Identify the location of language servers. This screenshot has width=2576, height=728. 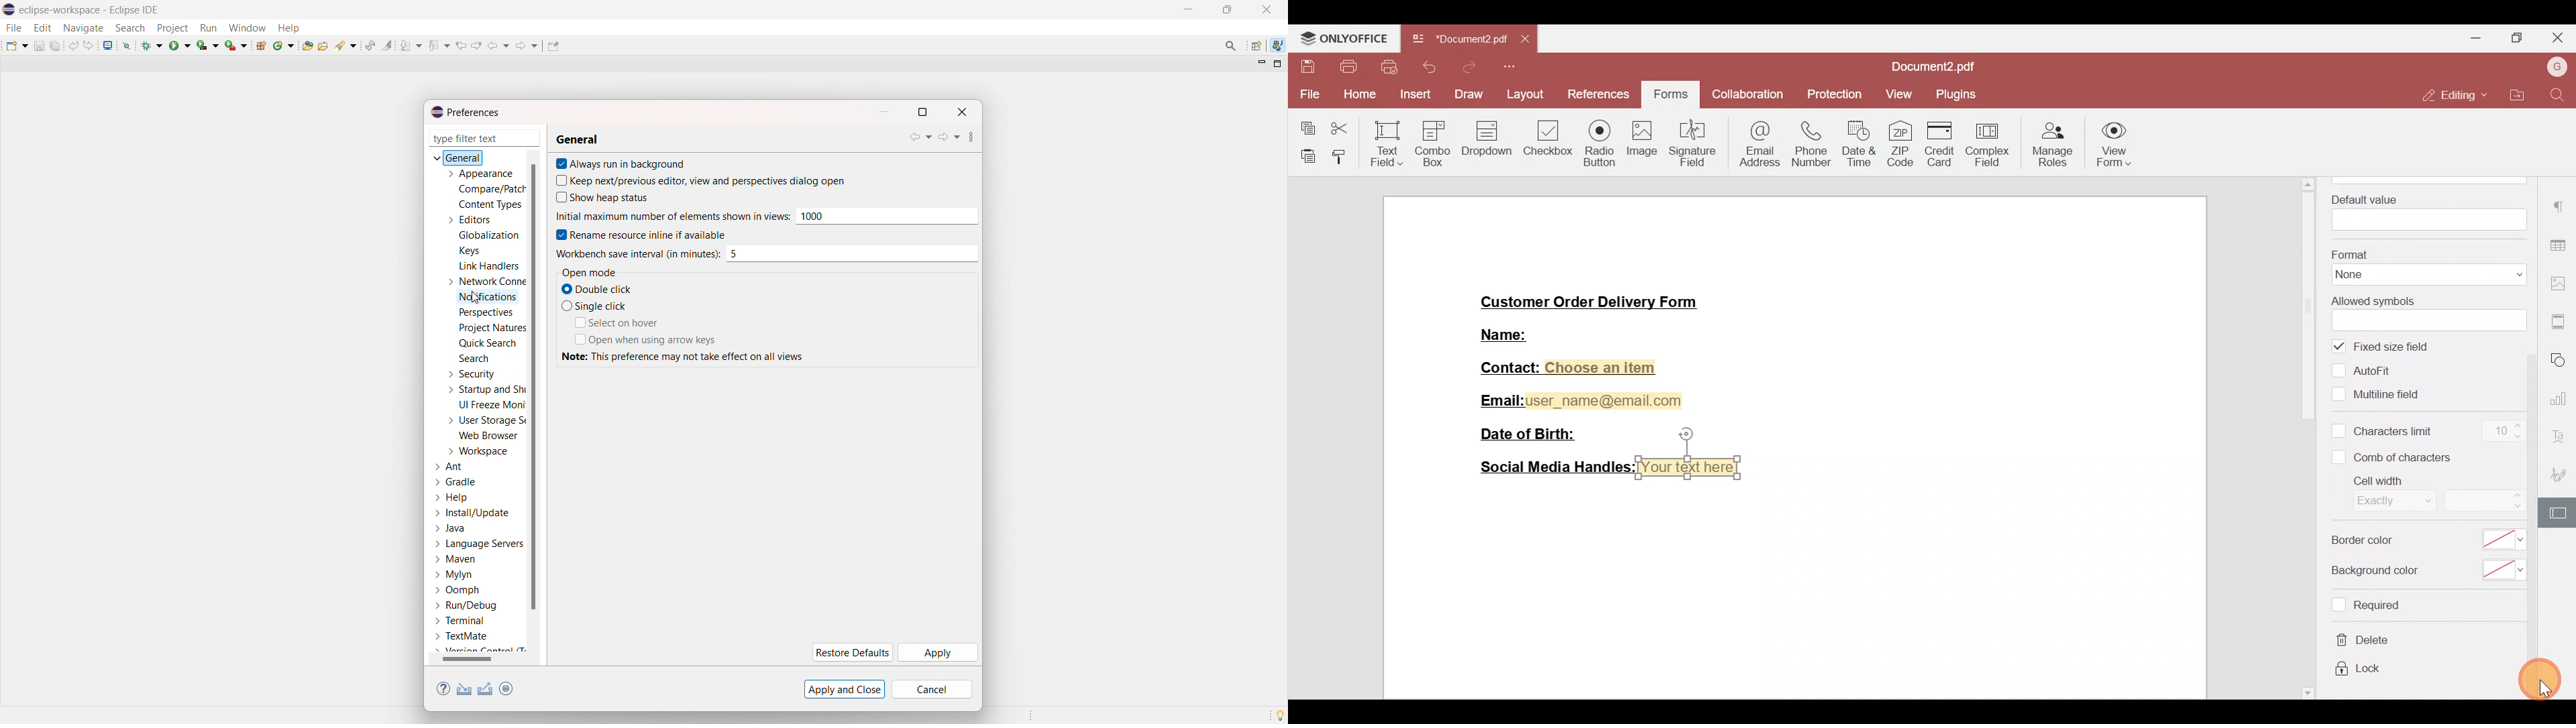
(479, 544).